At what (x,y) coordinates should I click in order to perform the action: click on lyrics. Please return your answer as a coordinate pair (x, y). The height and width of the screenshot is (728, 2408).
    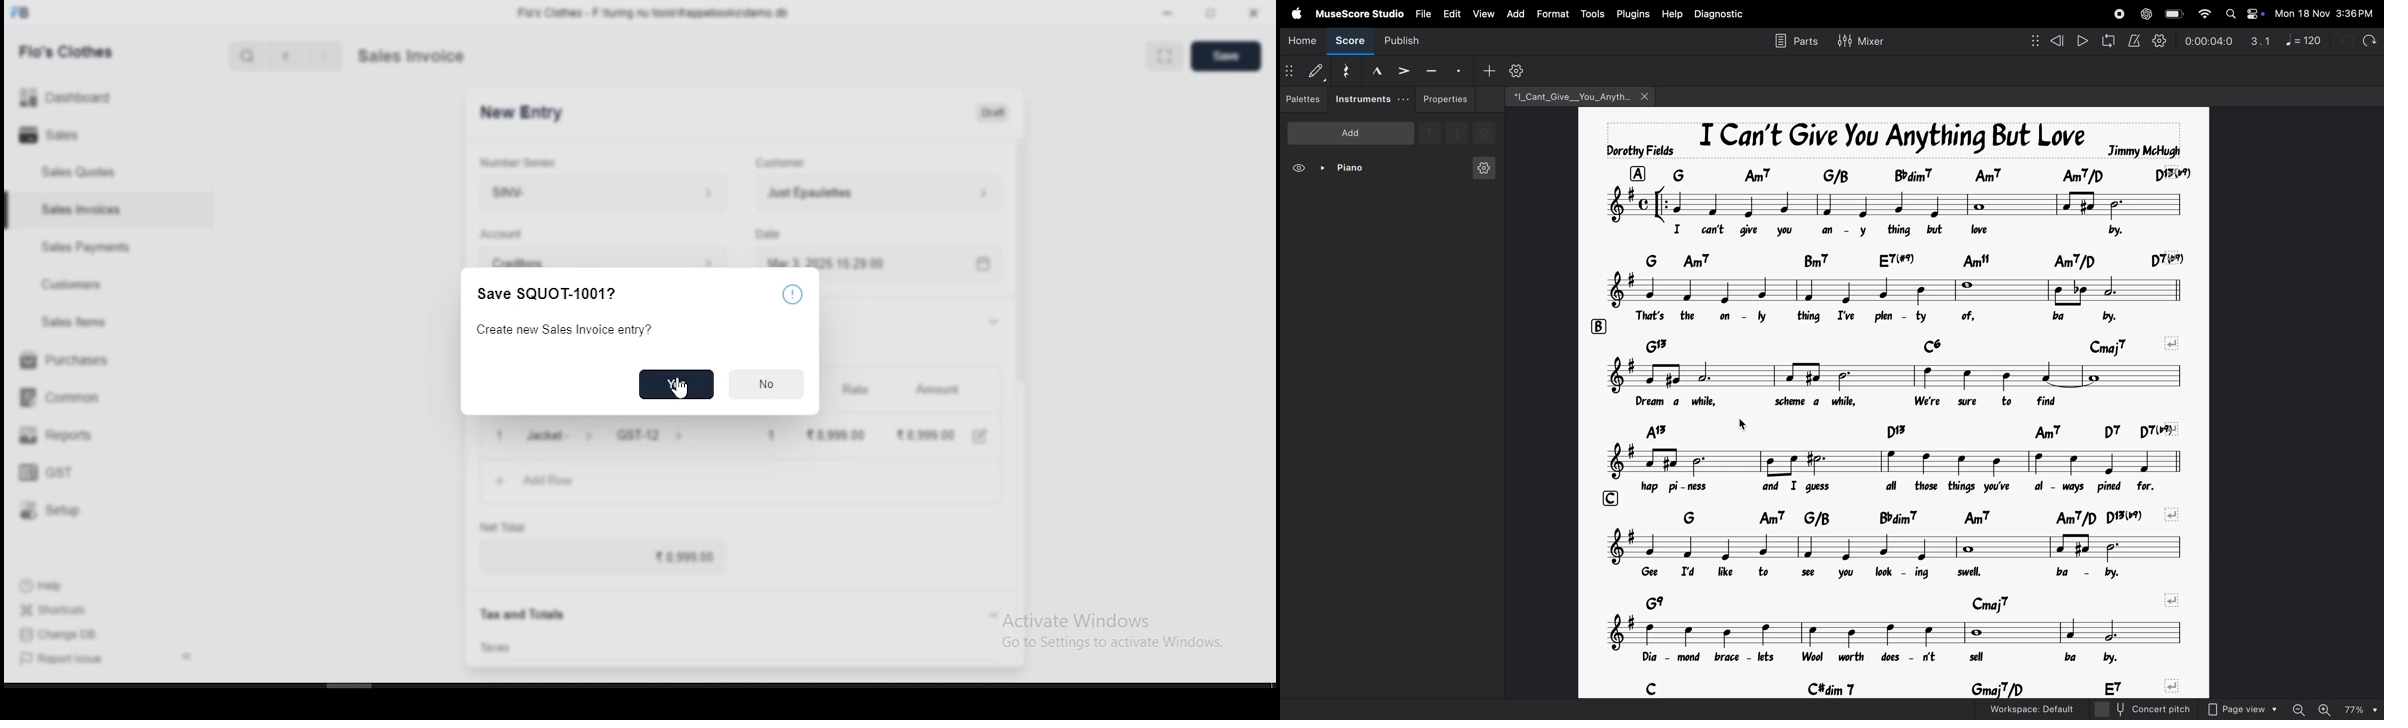
    Looking at the image, I should click on (1893, 231).